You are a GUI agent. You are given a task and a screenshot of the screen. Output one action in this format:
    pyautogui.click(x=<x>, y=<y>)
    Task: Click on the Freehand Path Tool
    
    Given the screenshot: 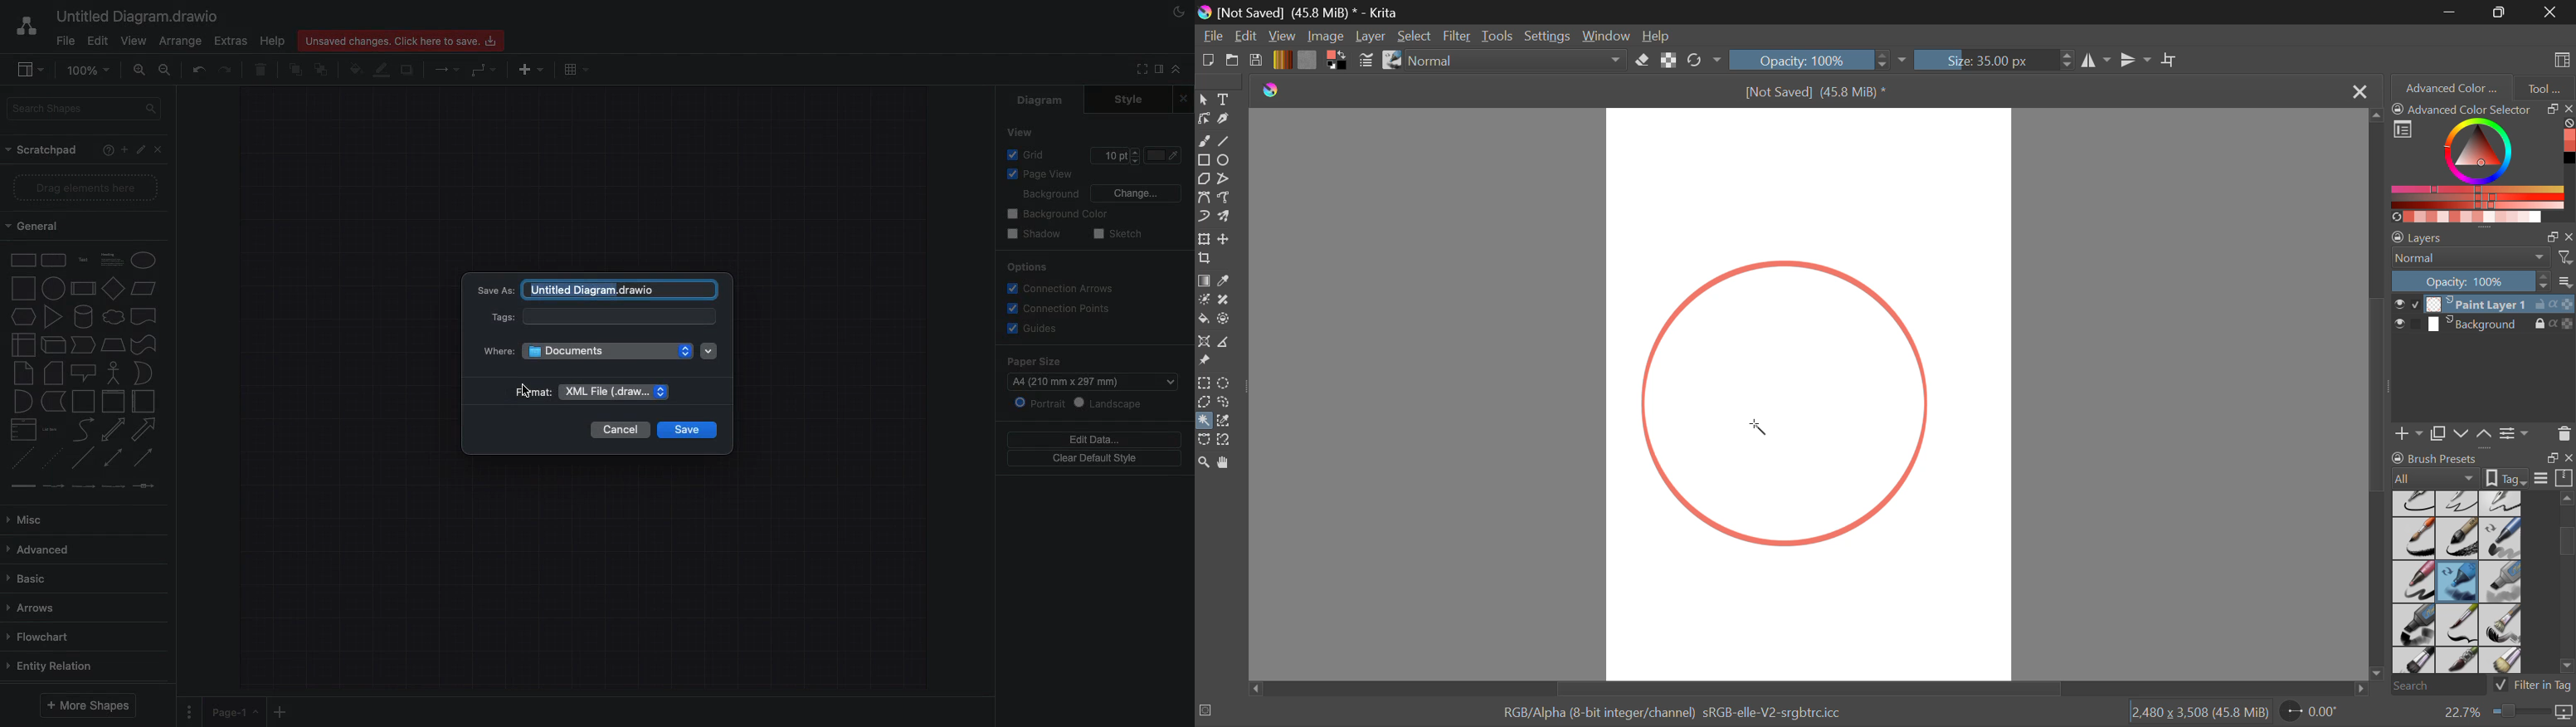 What is the action you would take?
    pyautogui.click(x=1224, y=197)
    